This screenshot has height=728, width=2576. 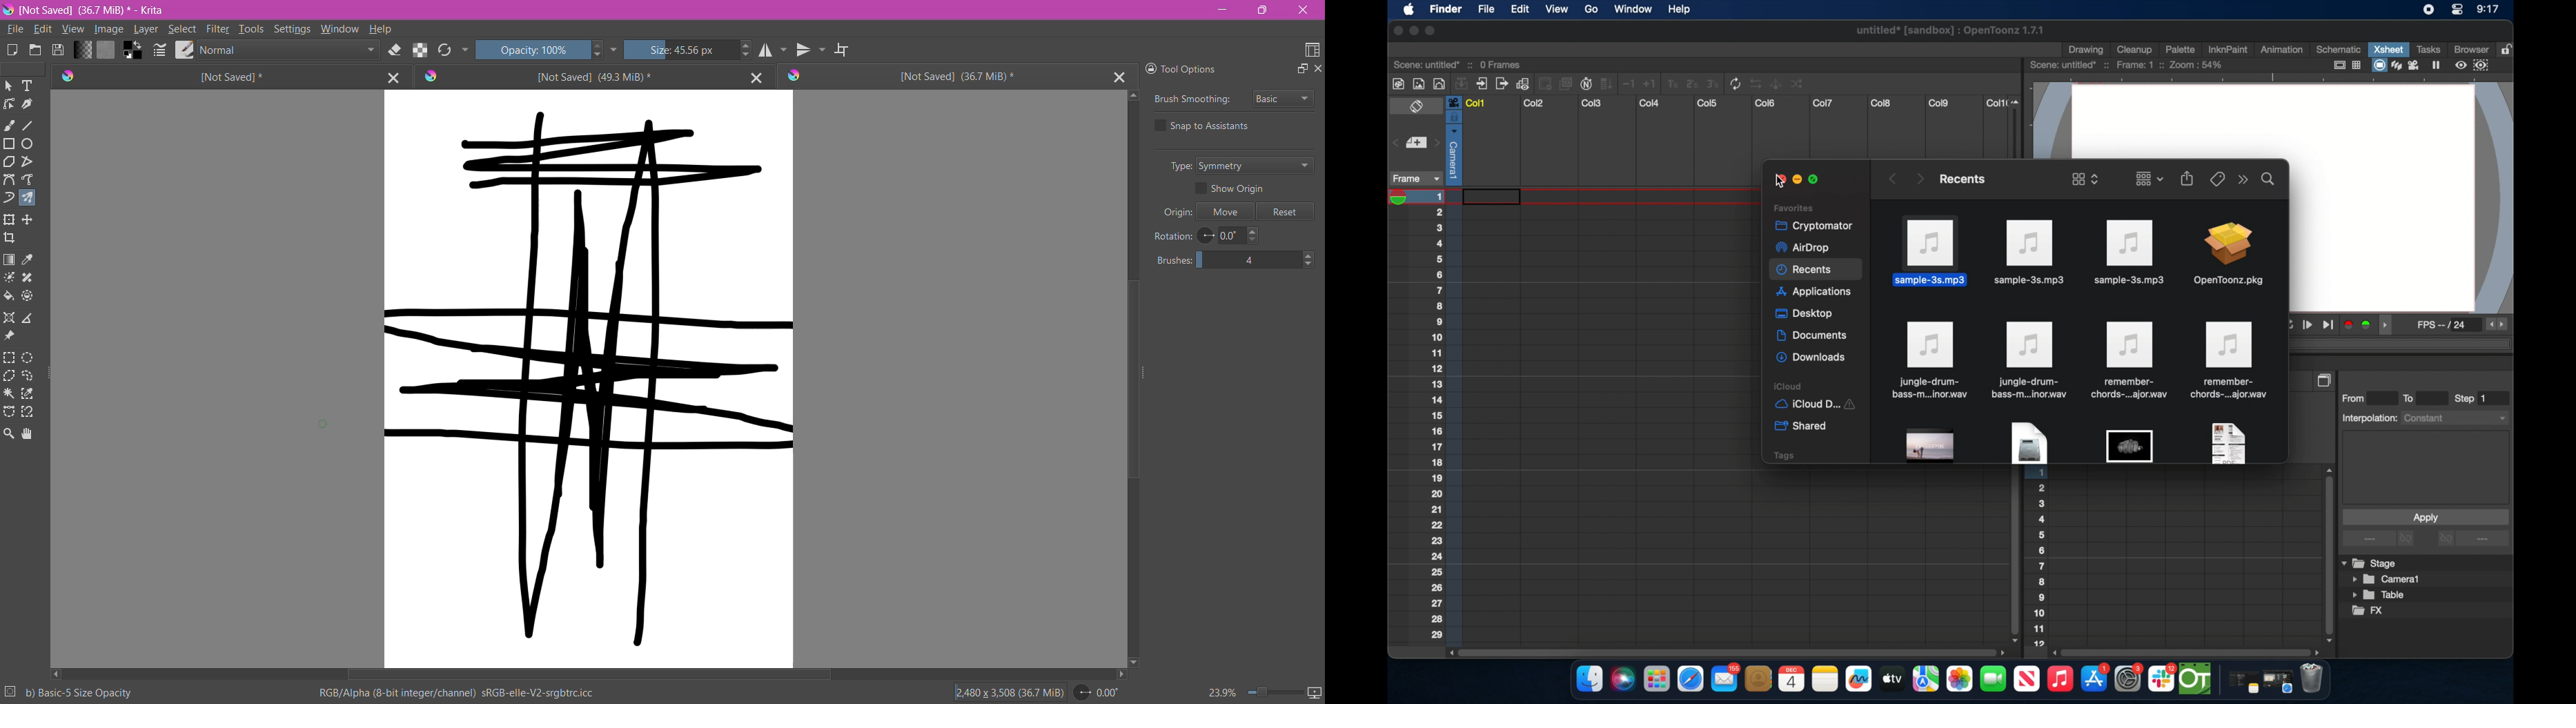 What do you see at coordinates (588, 675) in the screenshot?
I see `Horizontal Scroll Bar` at bounding box center [588, 675].